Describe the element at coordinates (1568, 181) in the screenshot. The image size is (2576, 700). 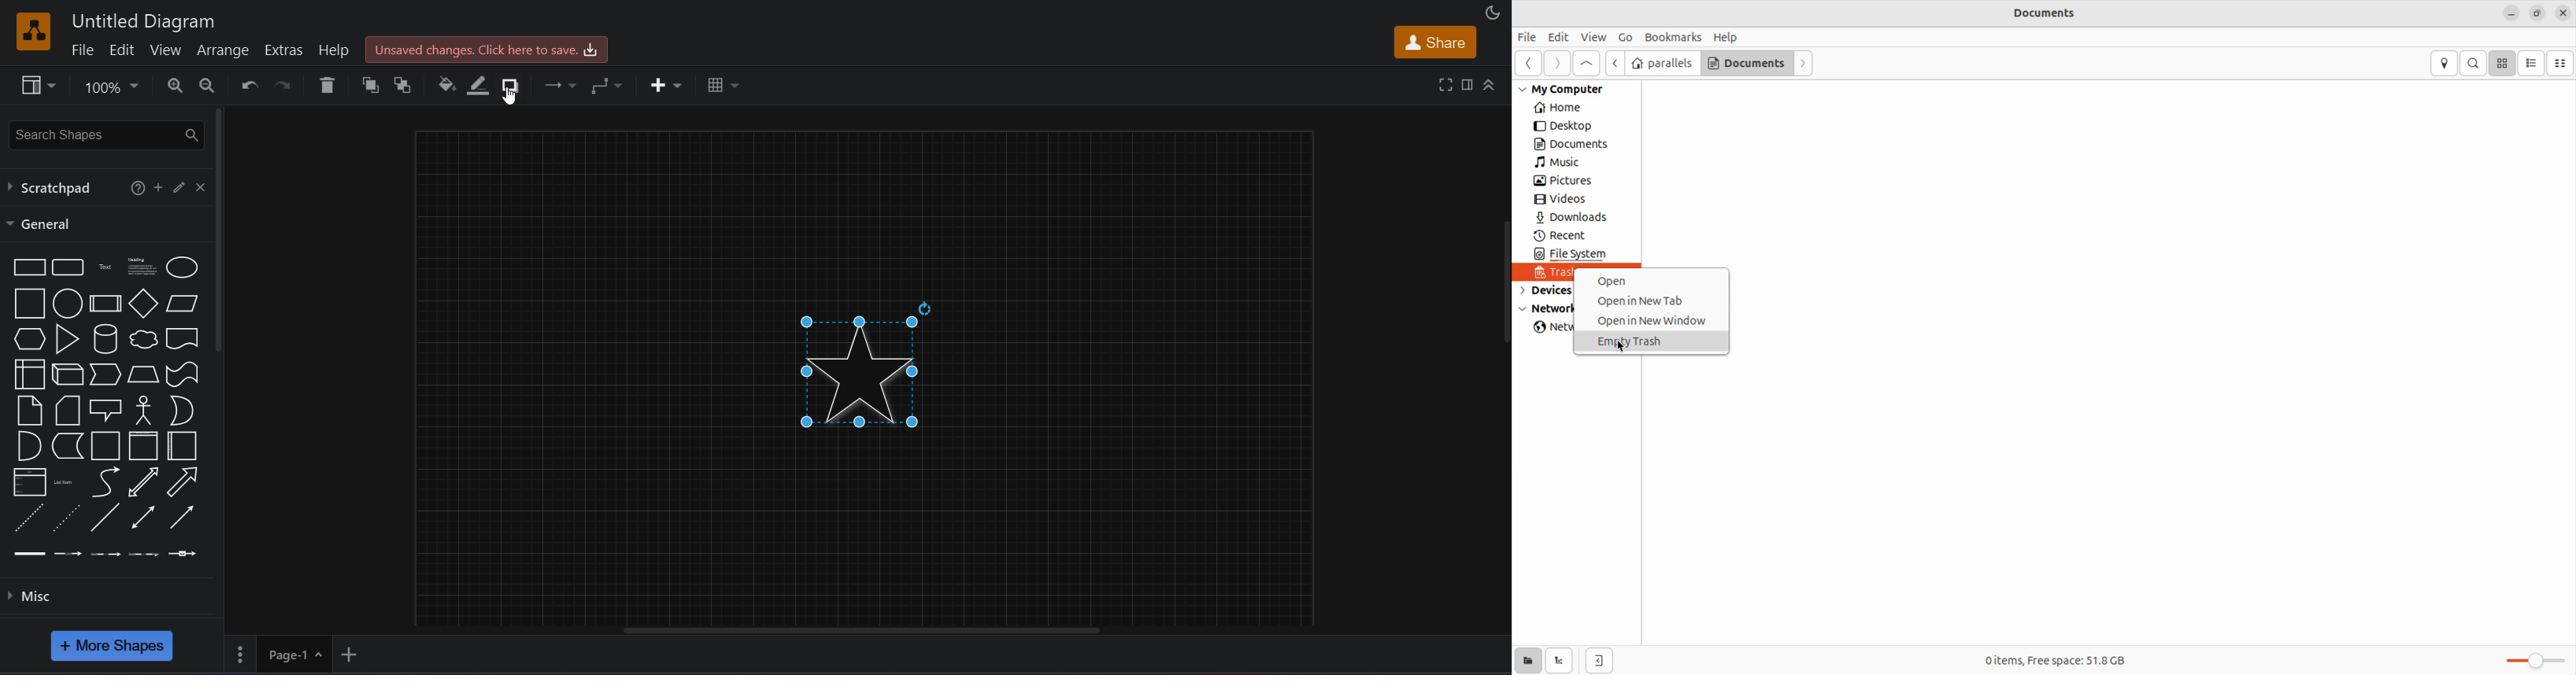
I see `pictures` at that location.